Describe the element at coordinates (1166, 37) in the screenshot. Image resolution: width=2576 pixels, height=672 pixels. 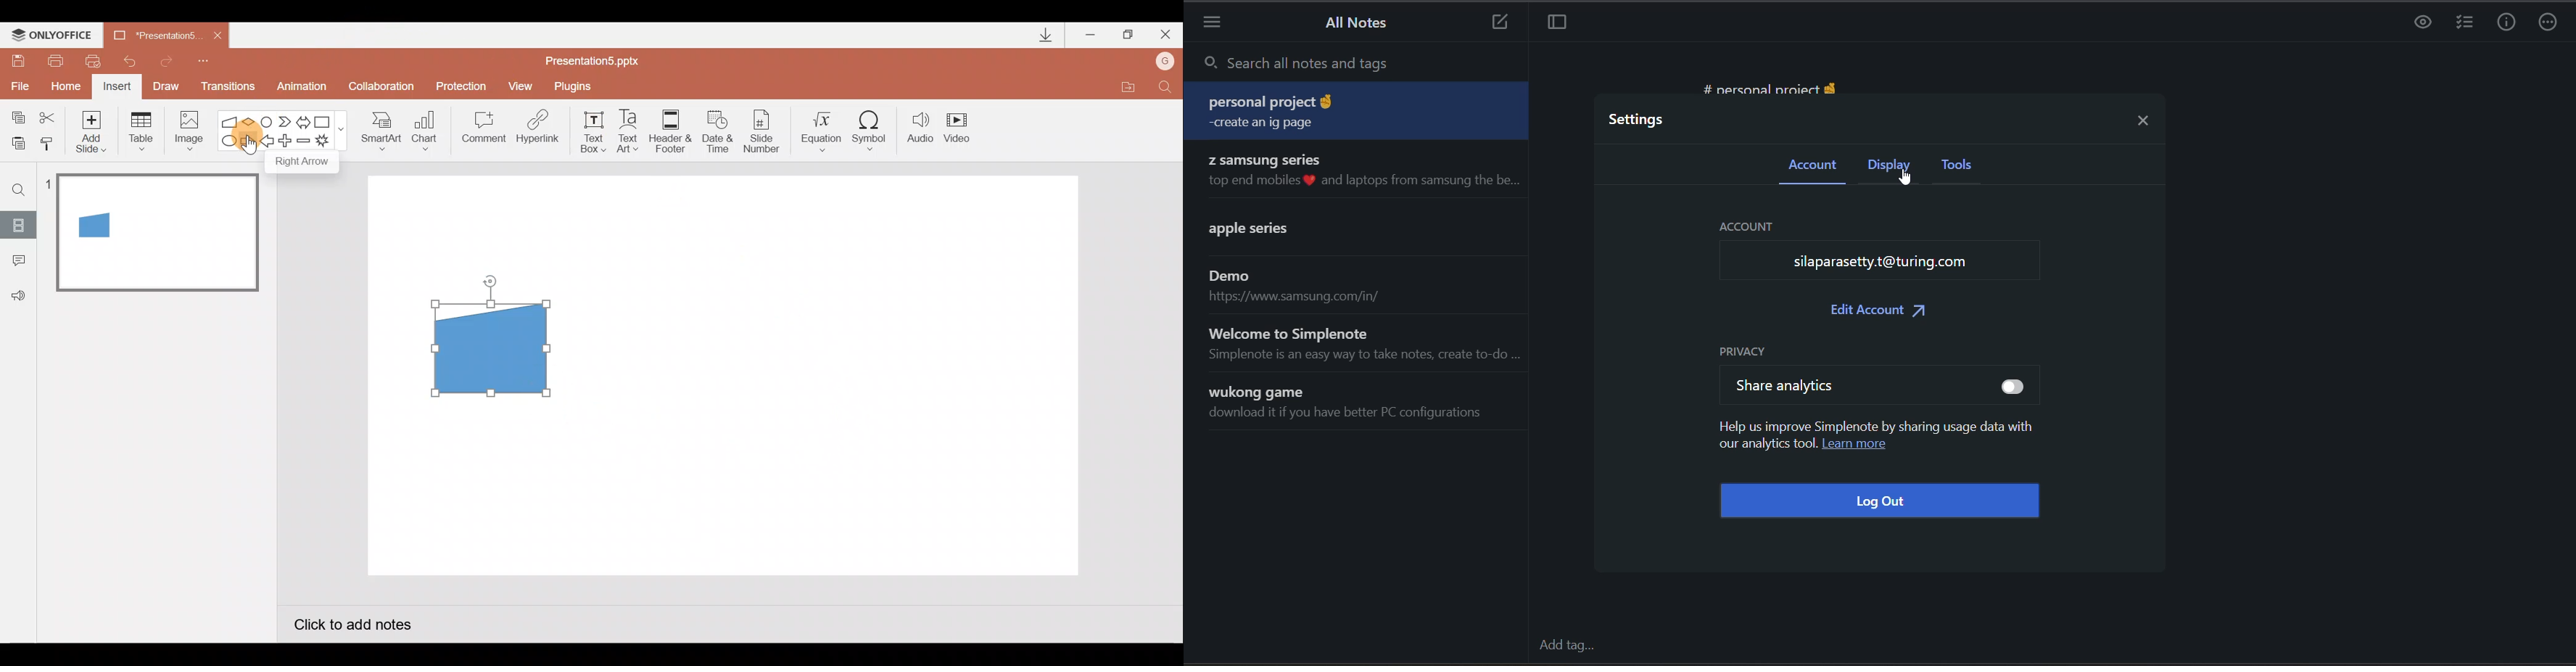
I see `Close` at that location.